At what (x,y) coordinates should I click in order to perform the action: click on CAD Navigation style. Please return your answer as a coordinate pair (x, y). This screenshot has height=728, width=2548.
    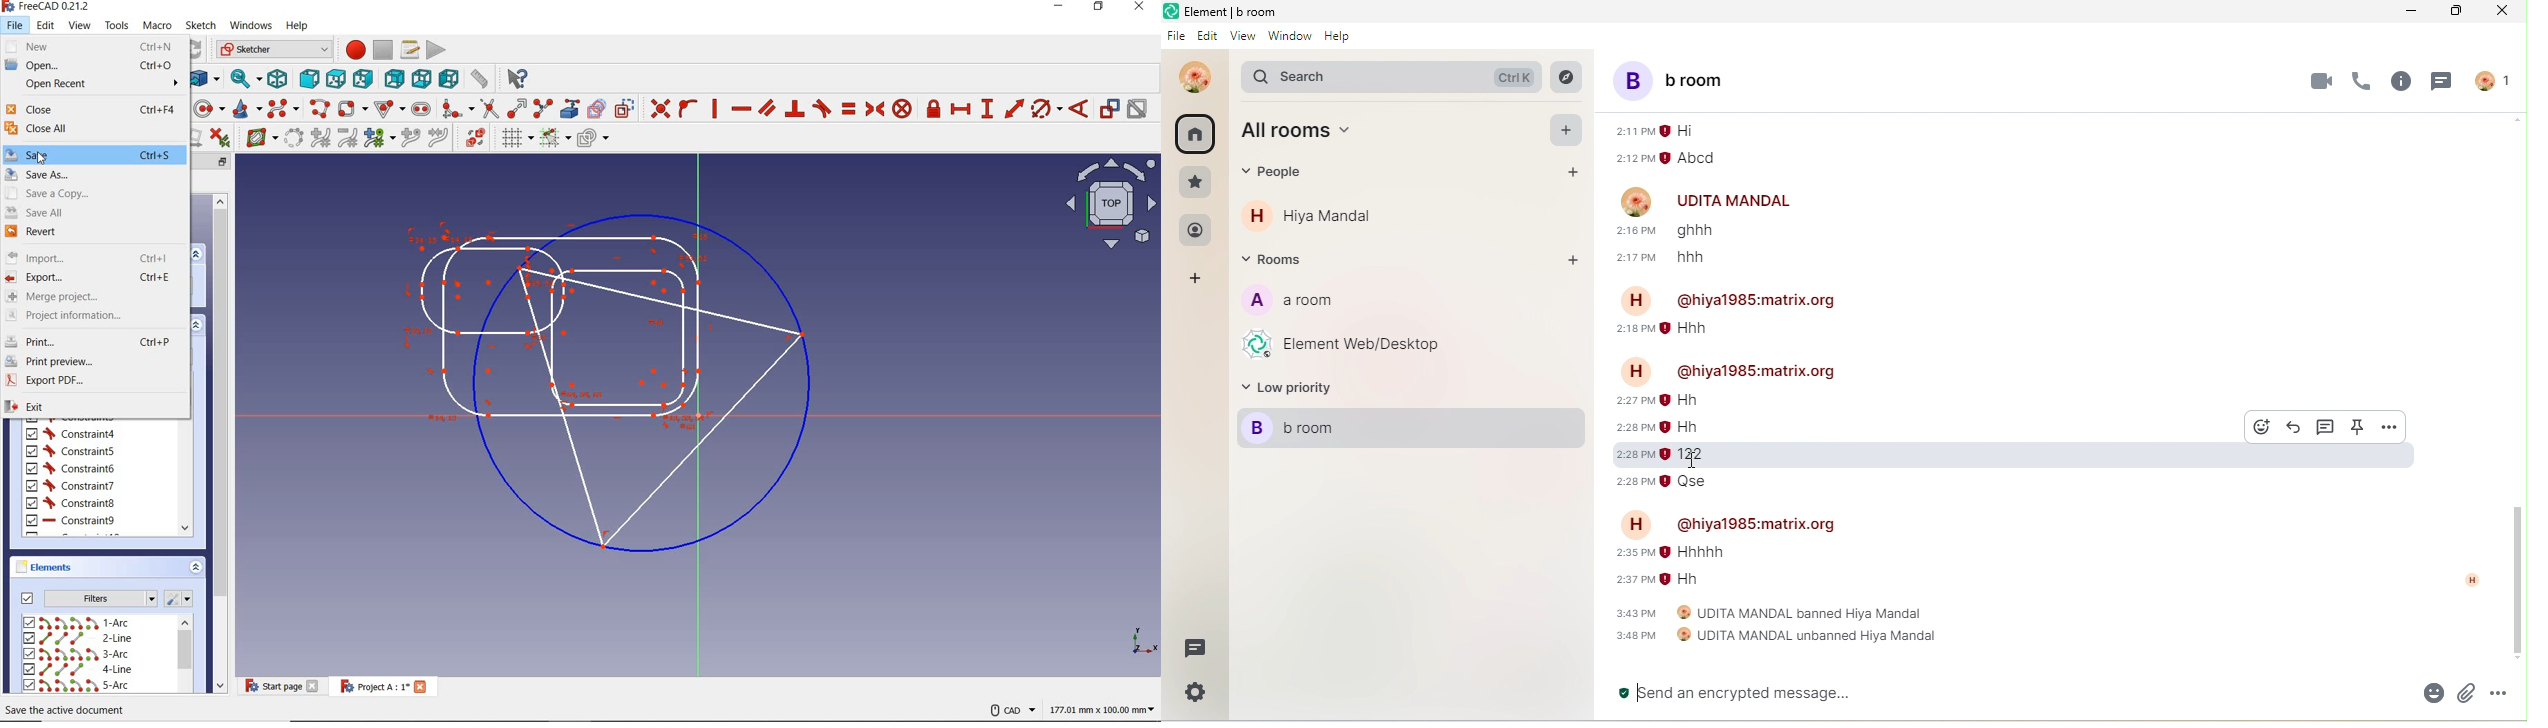
    Looking at the image, I should click on (1010, 709).